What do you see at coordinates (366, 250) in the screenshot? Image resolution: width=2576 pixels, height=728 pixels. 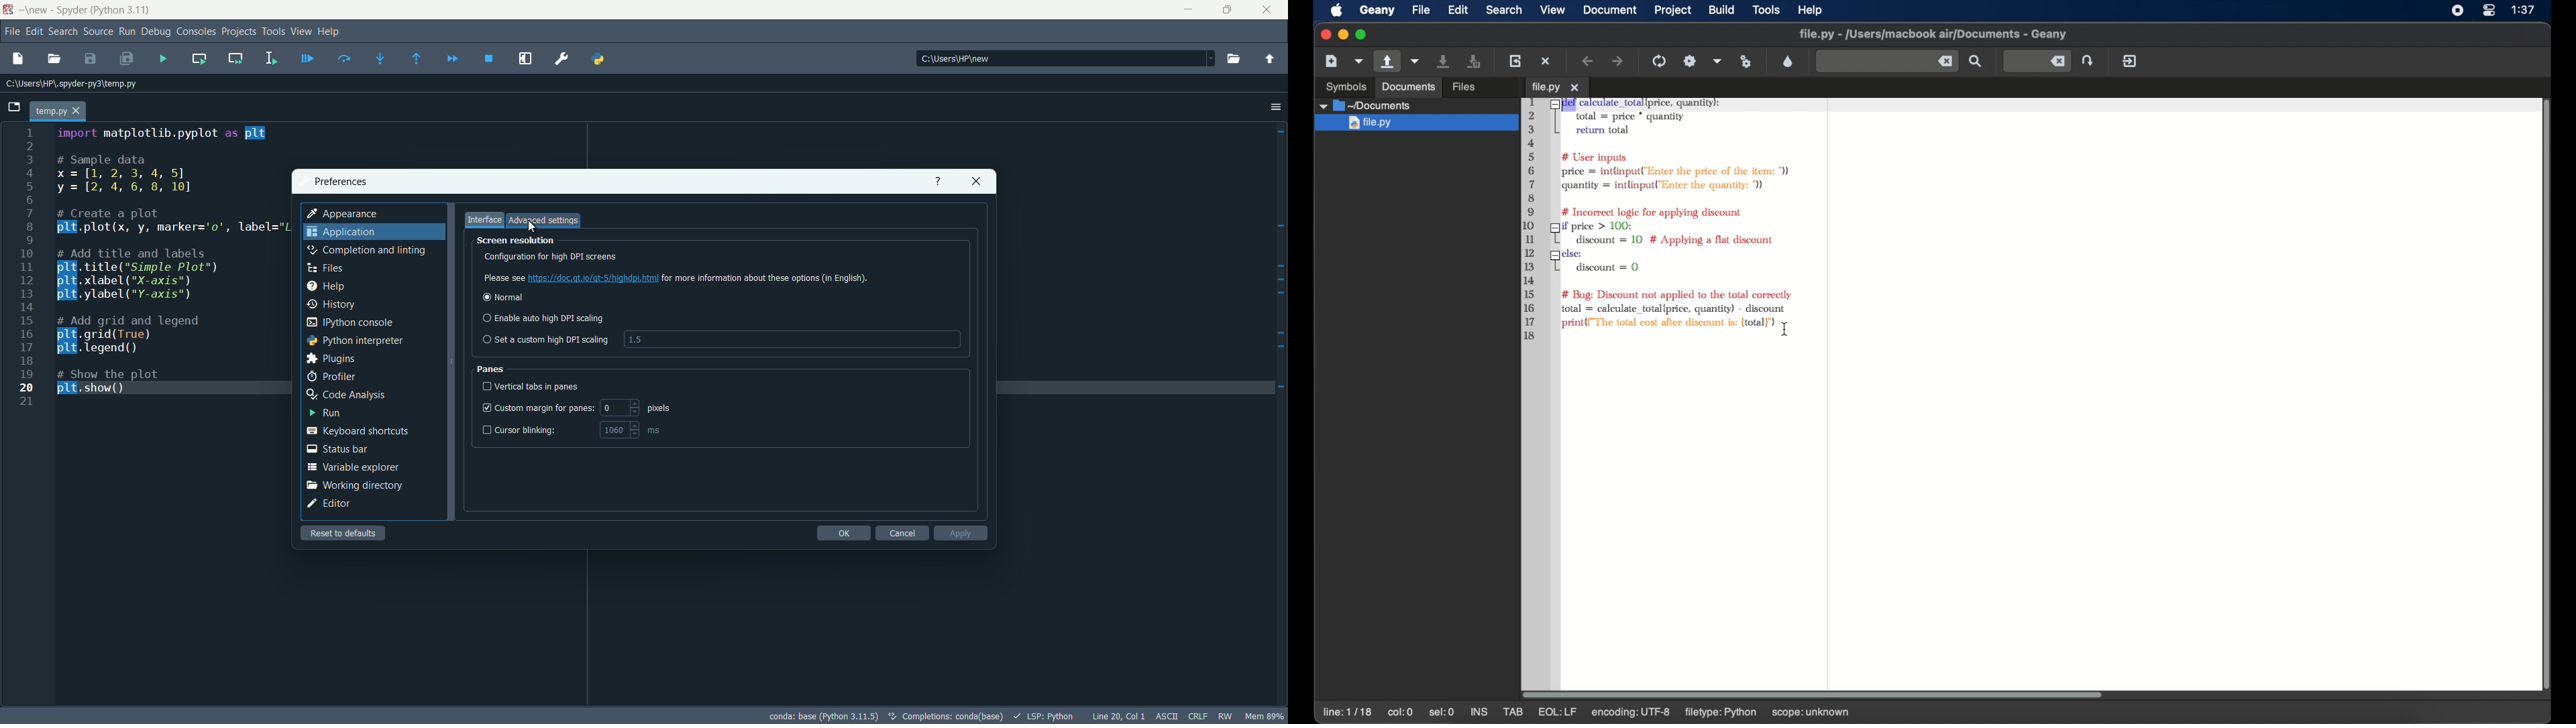 I see `completion and linting` at bounding box center [366, 250].